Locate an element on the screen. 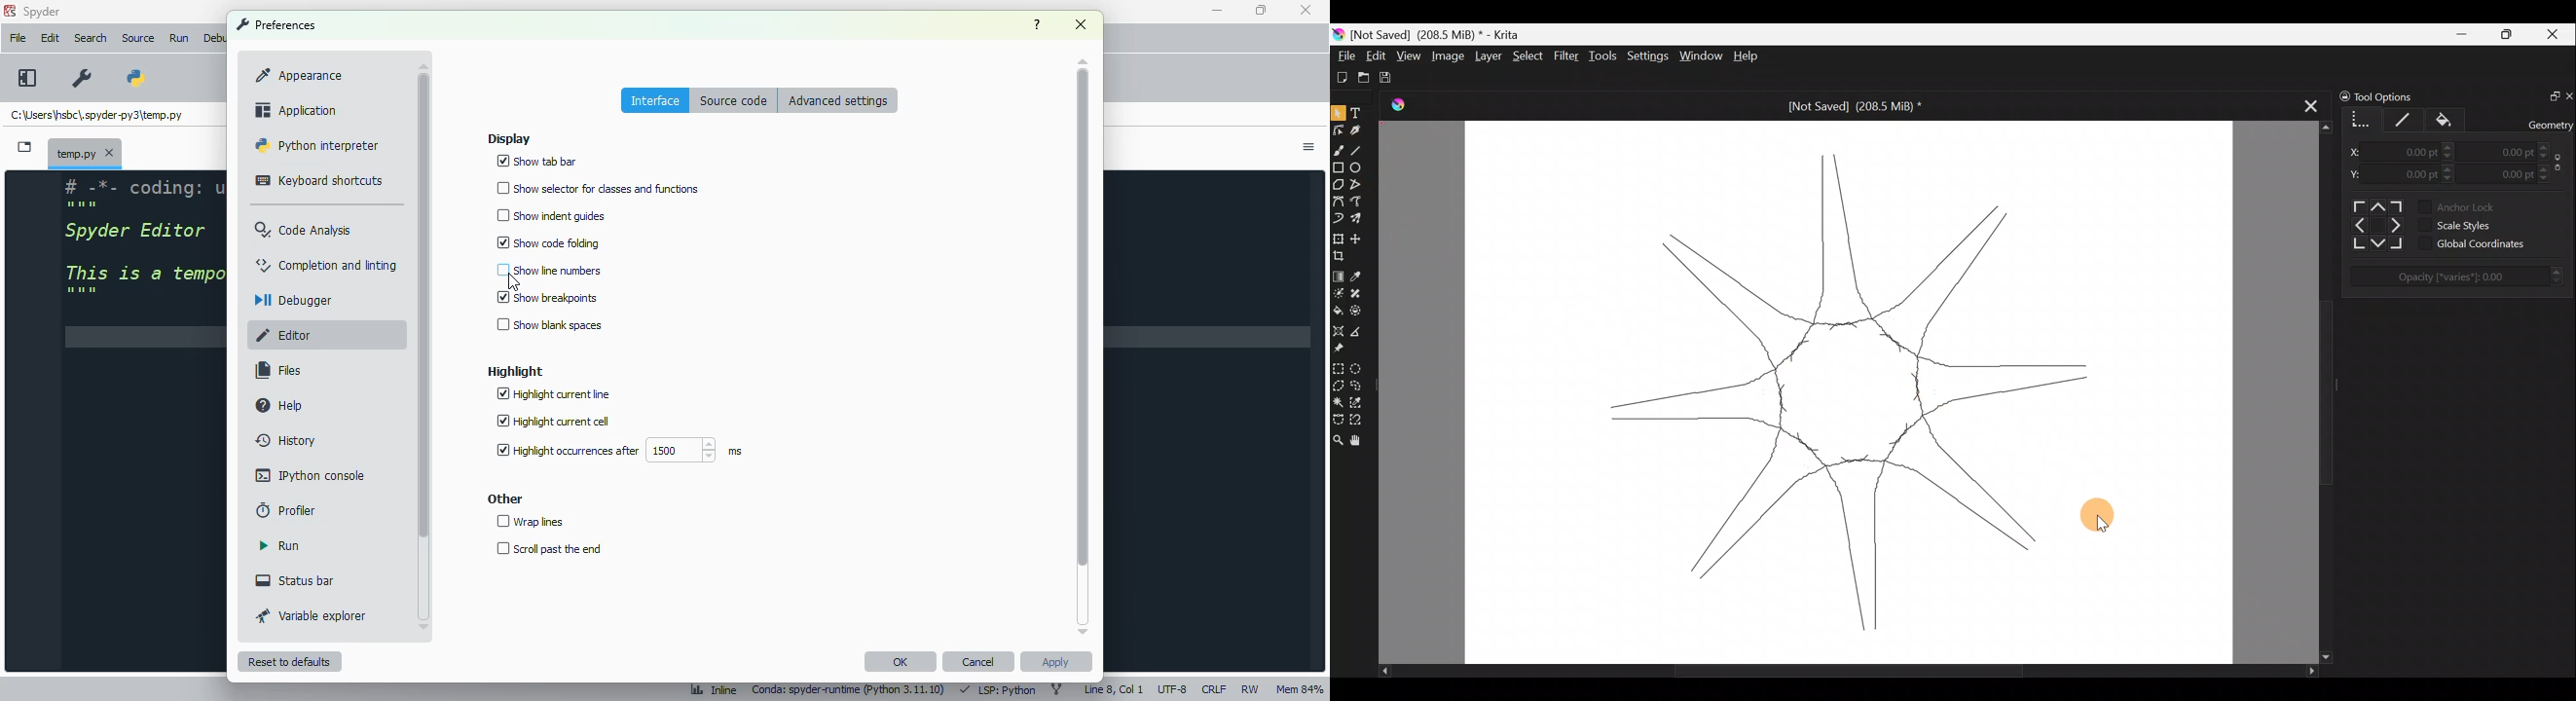 This screenshot has height=728, width=2576. highlight current line is located at coordinates (554, 394).